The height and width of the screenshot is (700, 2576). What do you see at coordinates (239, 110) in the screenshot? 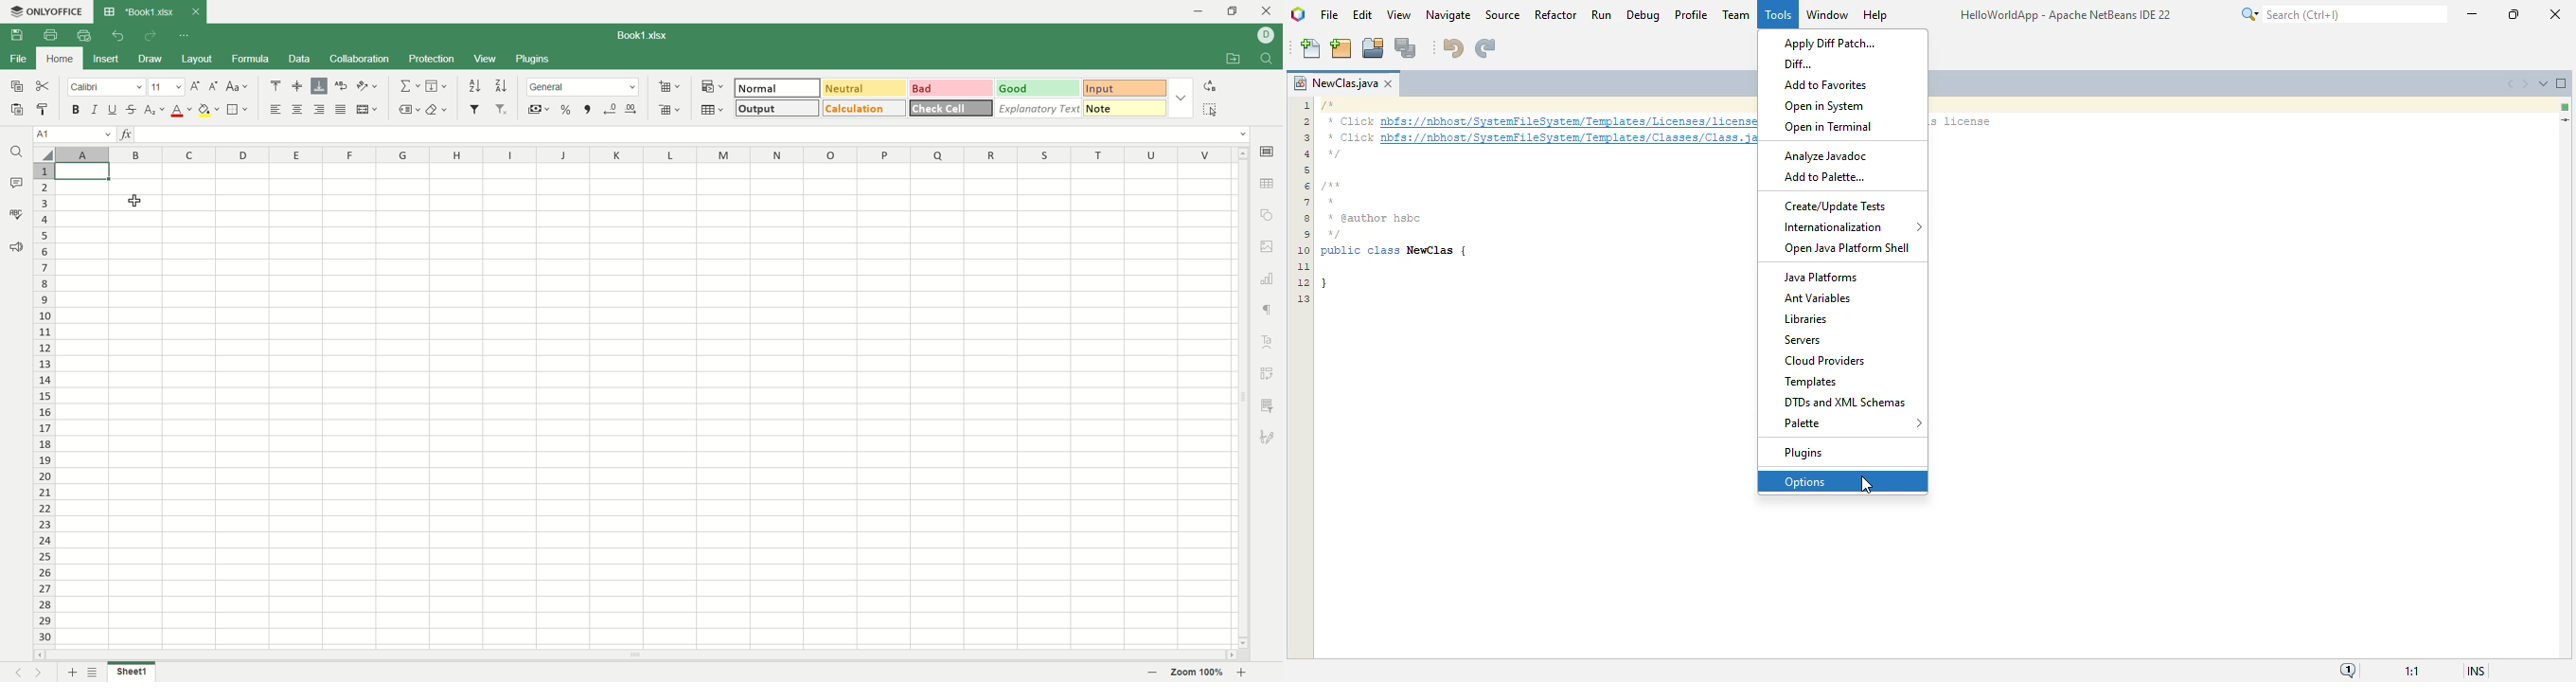
I see `border` at bounding box center [239, 110].